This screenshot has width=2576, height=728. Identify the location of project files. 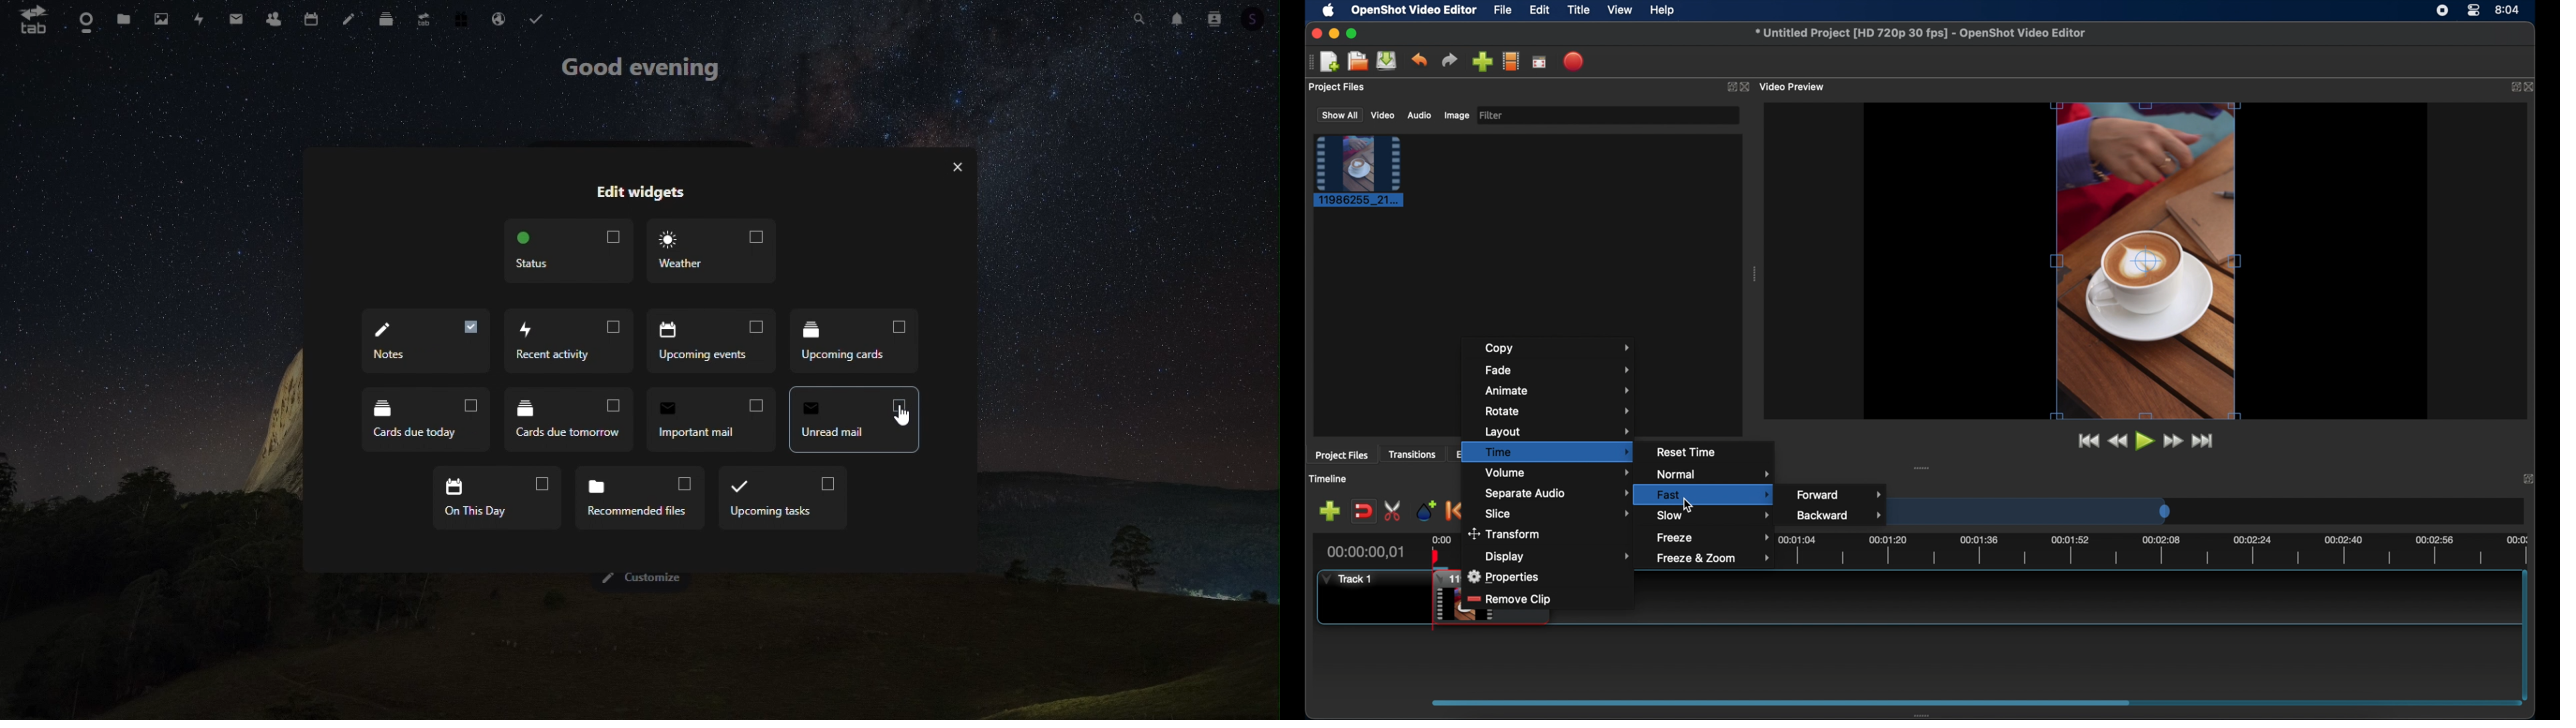
(1342, 456).